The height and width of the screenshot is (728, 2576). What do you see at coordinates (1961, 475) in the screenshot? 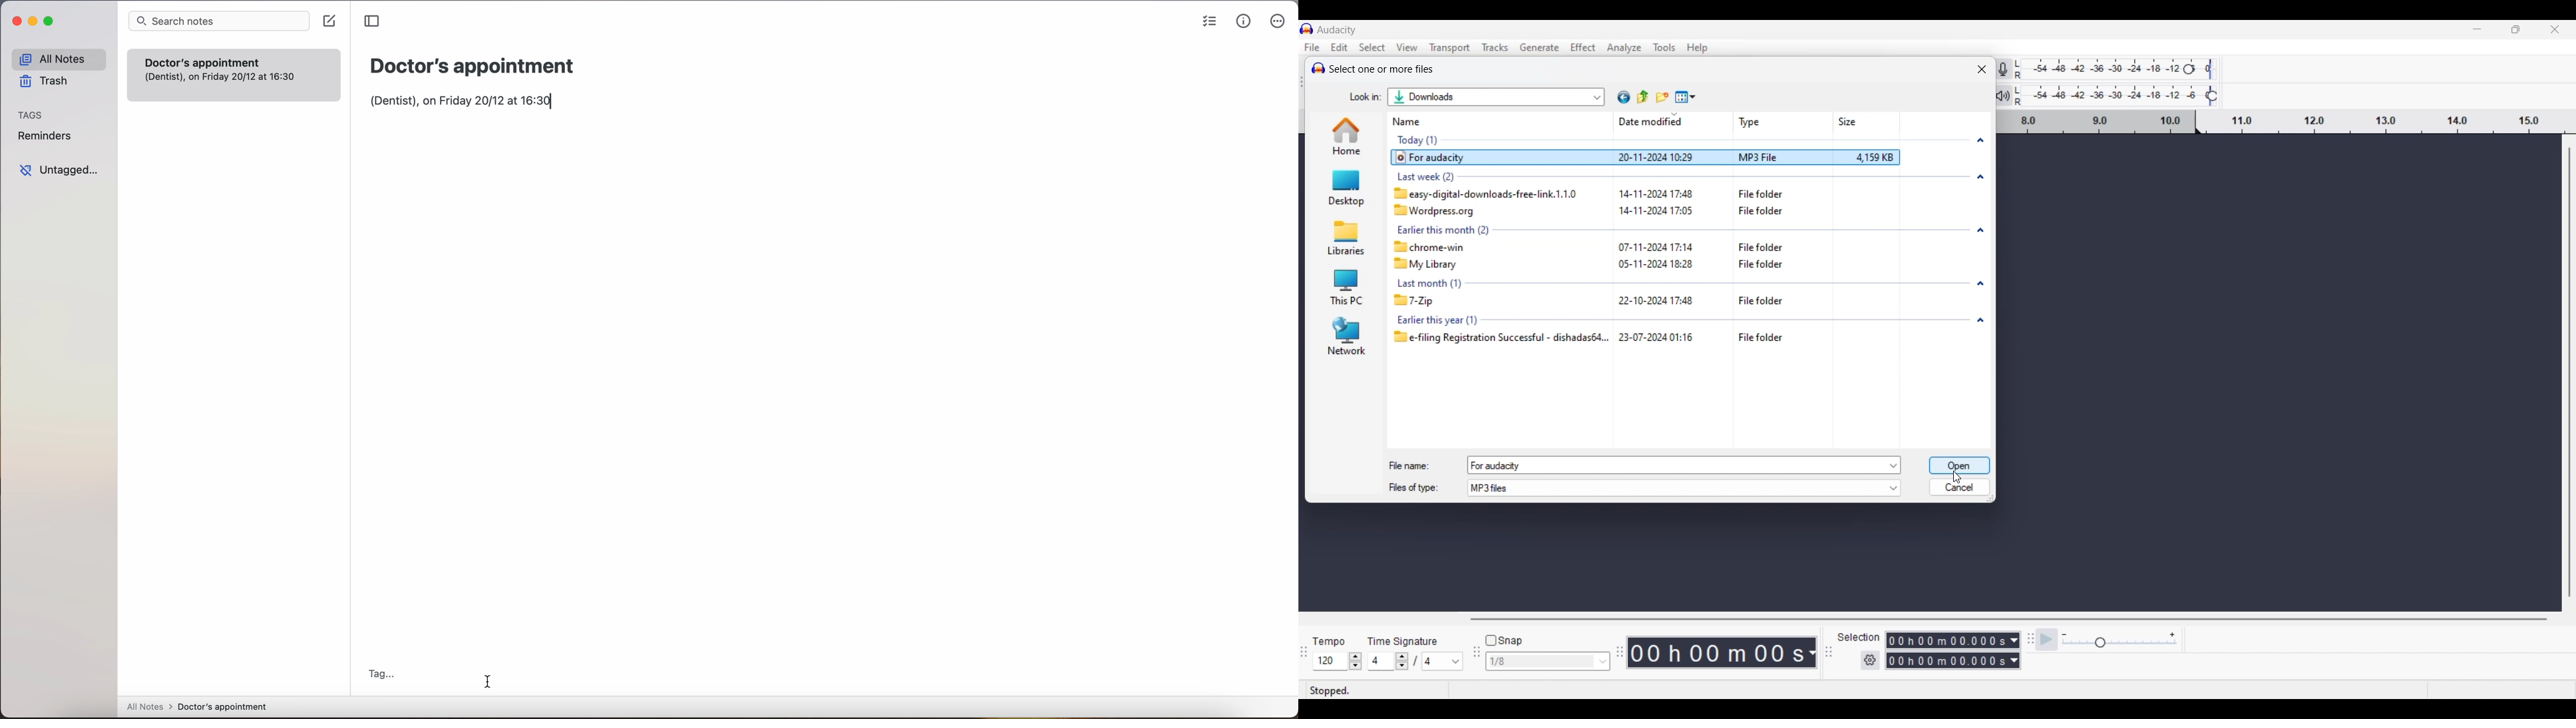
I see `cursor` at bounding box center [1961, 475].